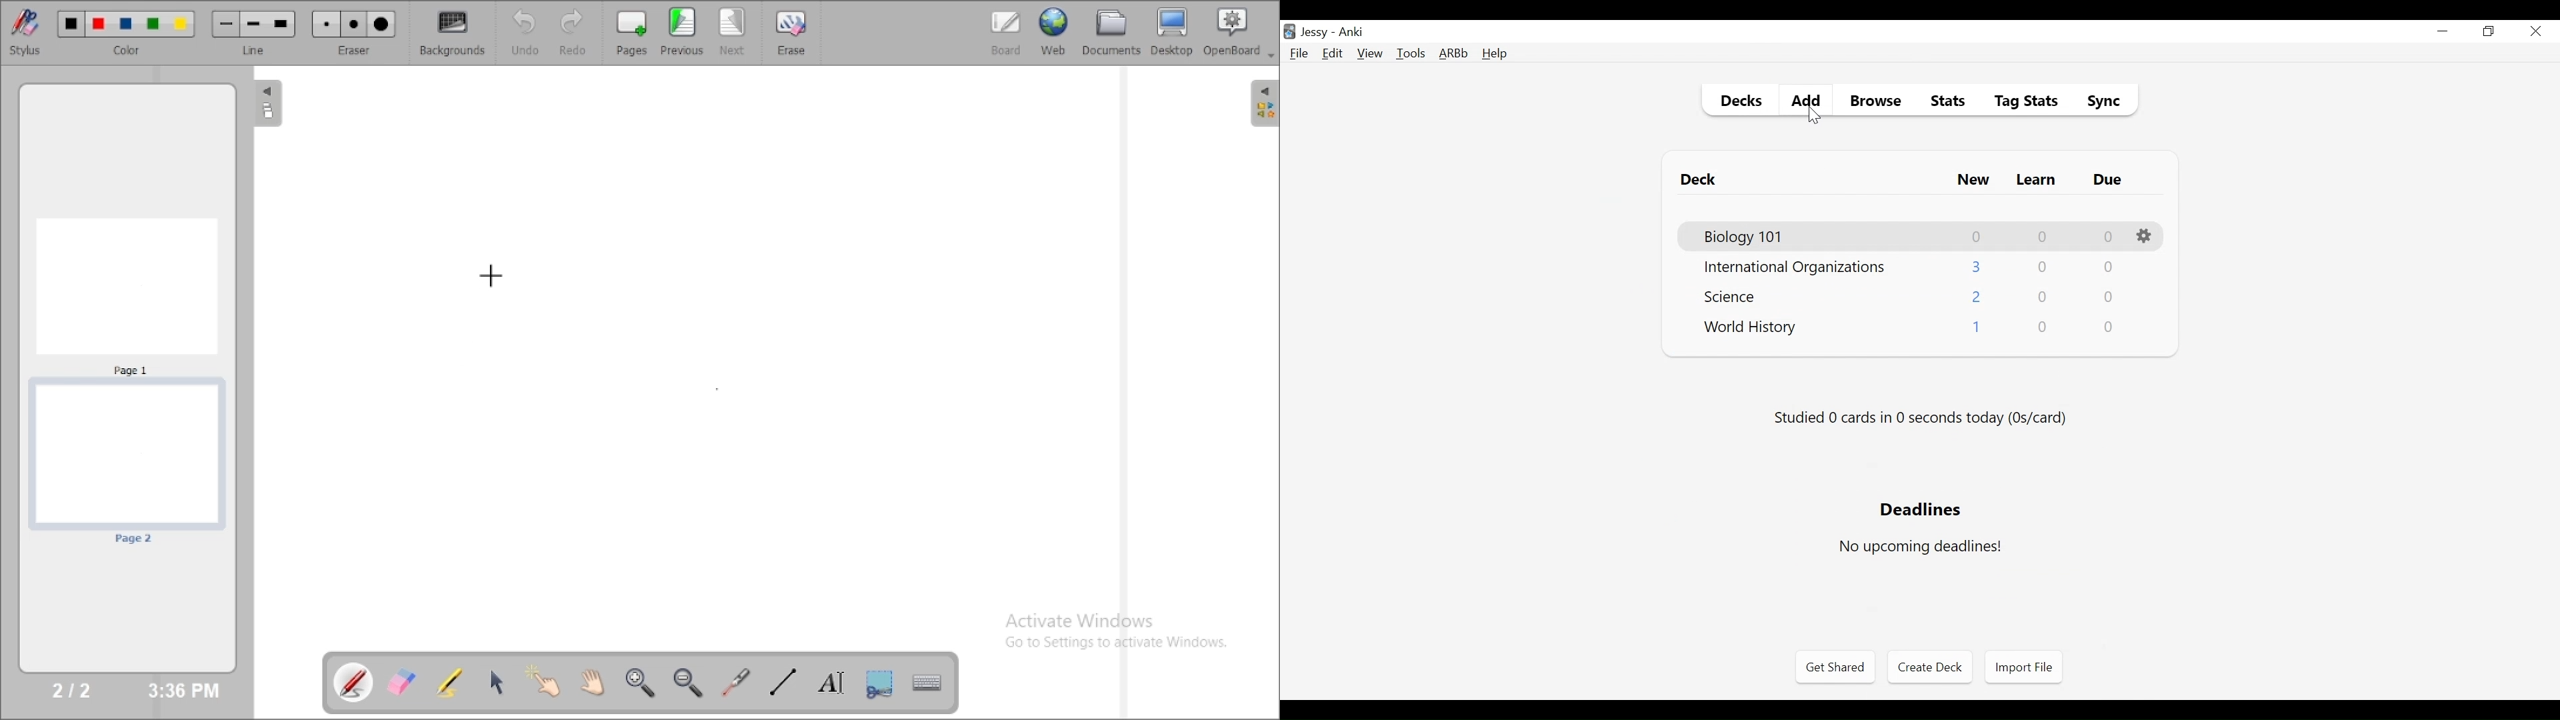 The image size is (2576, 728). I want to click on Due Card Count, so click(2109, 237).